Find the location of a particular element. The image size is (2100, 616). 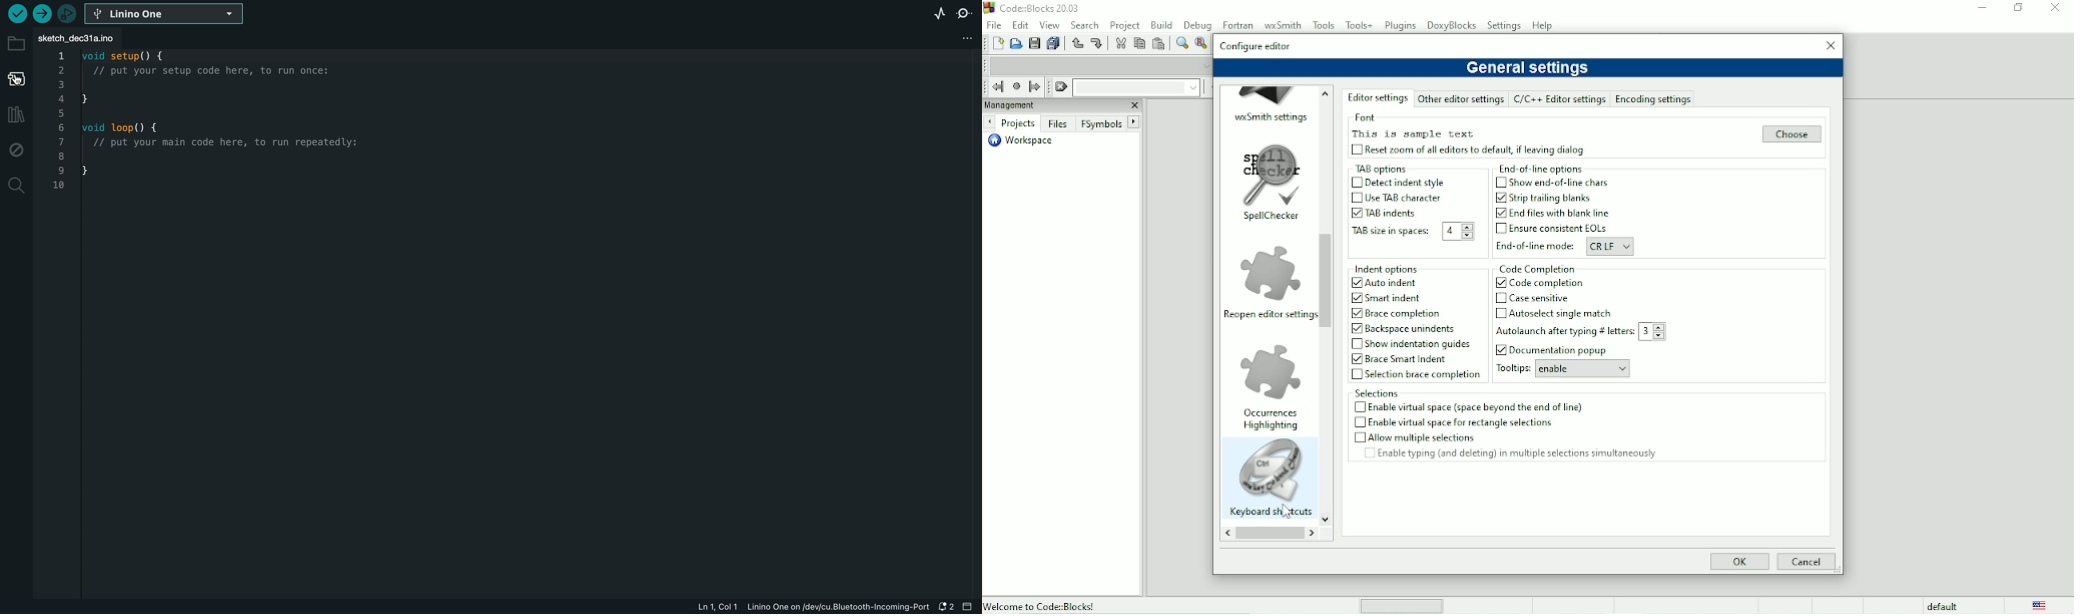

Workspace is located at coordinates (1025, 142).